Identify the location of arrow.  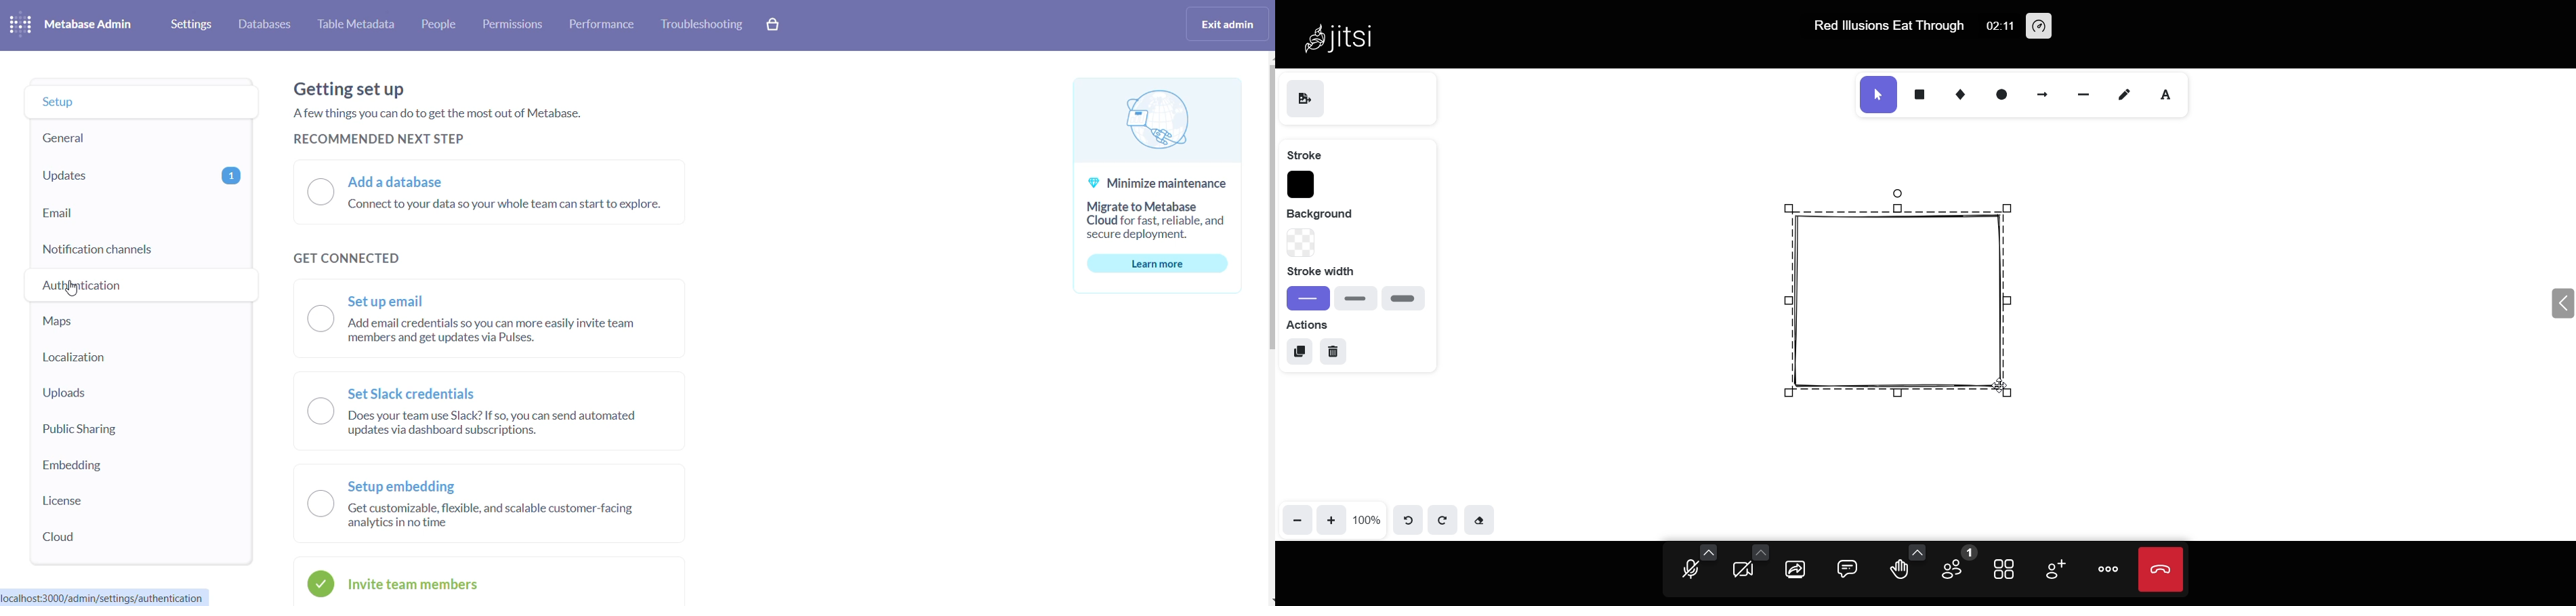
(2040, 91).